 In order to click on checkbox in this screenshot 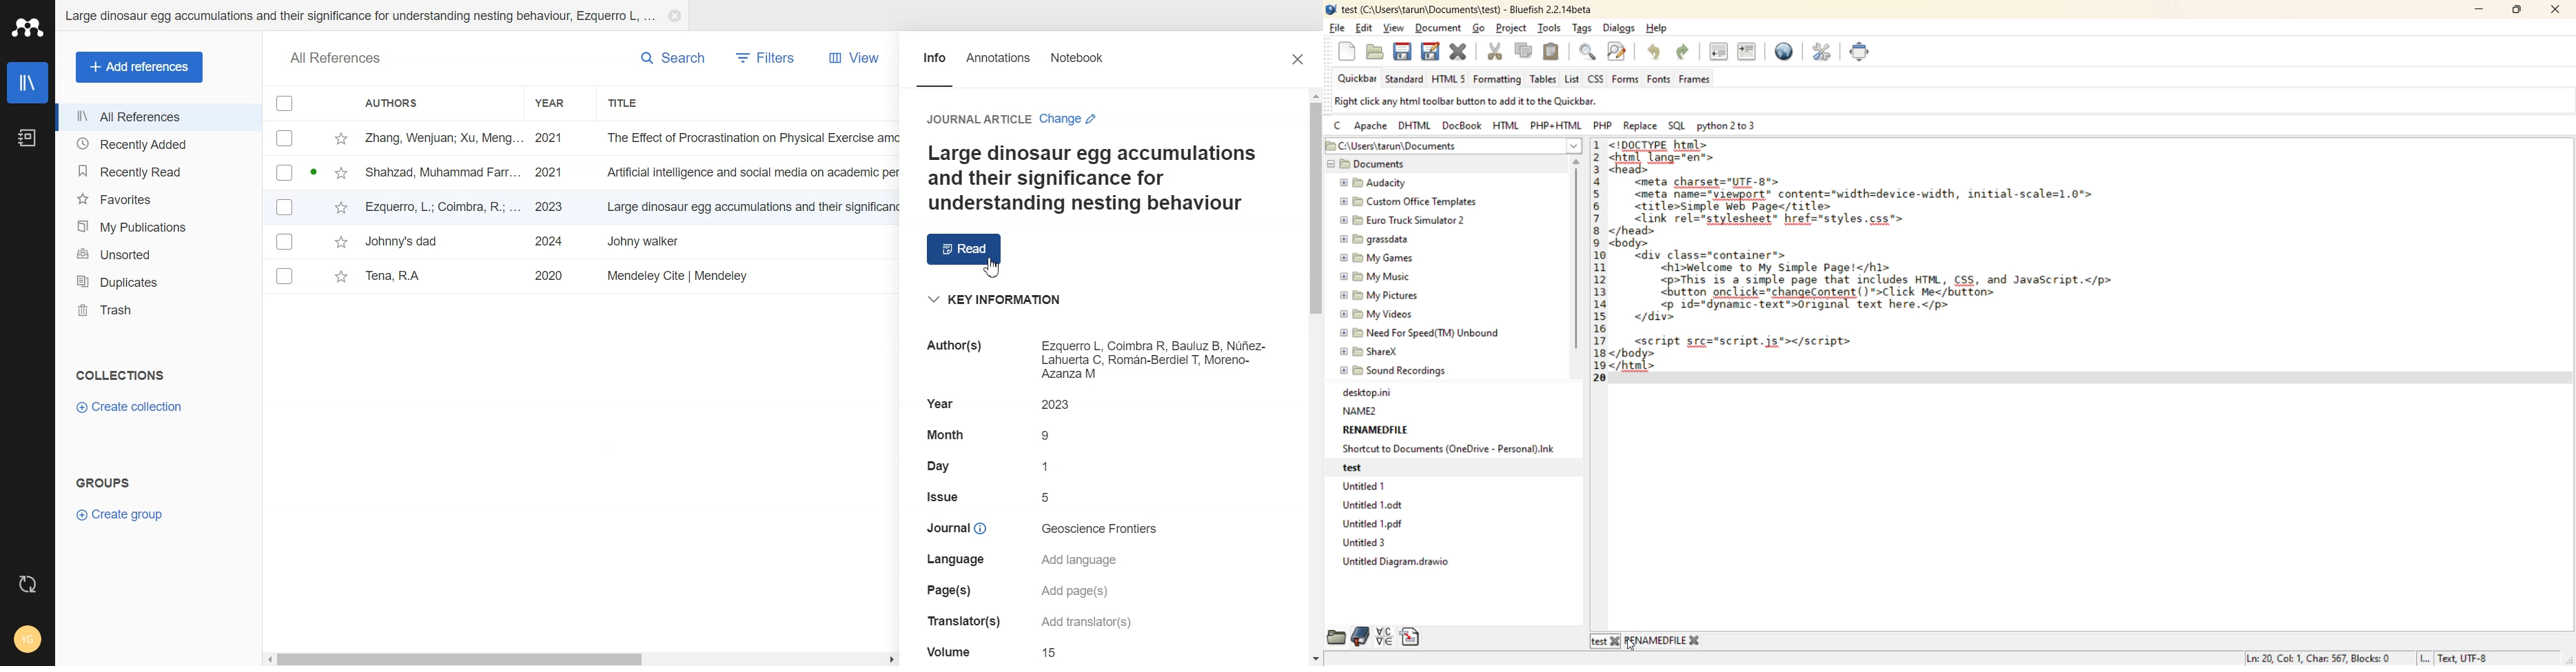, I will do `click(285, 173)`.